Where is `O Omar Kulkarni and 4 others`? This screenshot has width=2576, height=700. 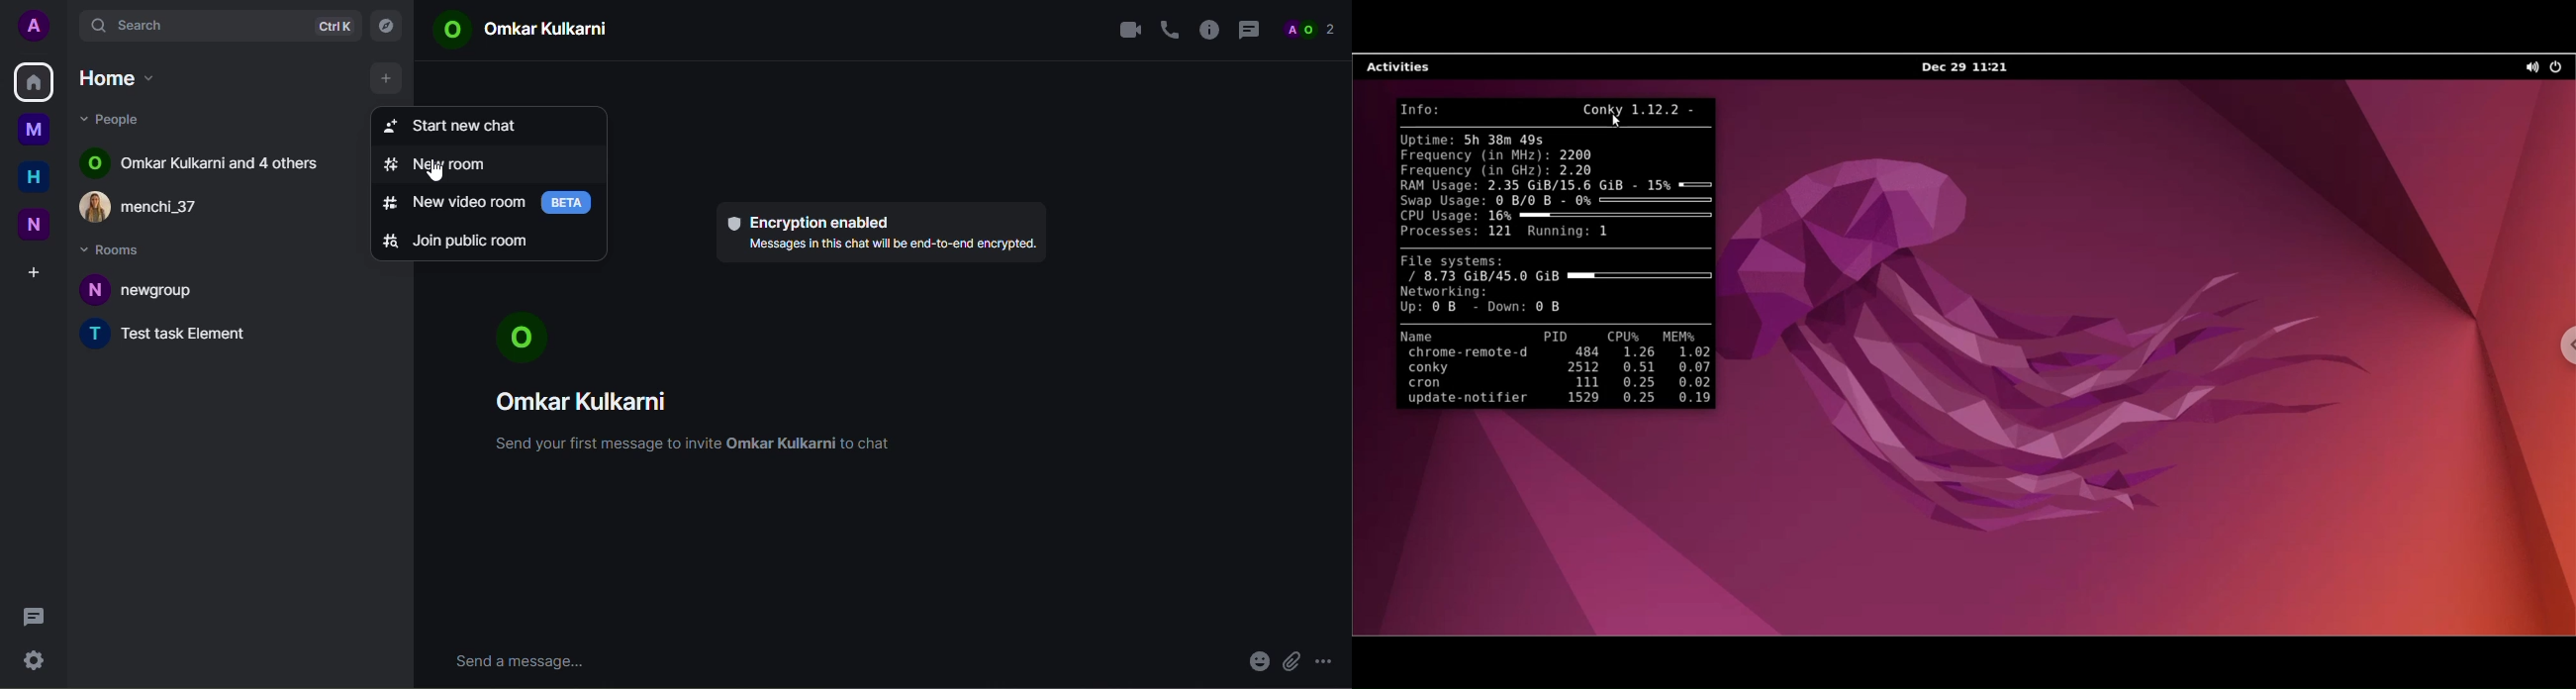
O Omar Kulkarni and 4 others is located at coordinates (203, 162).